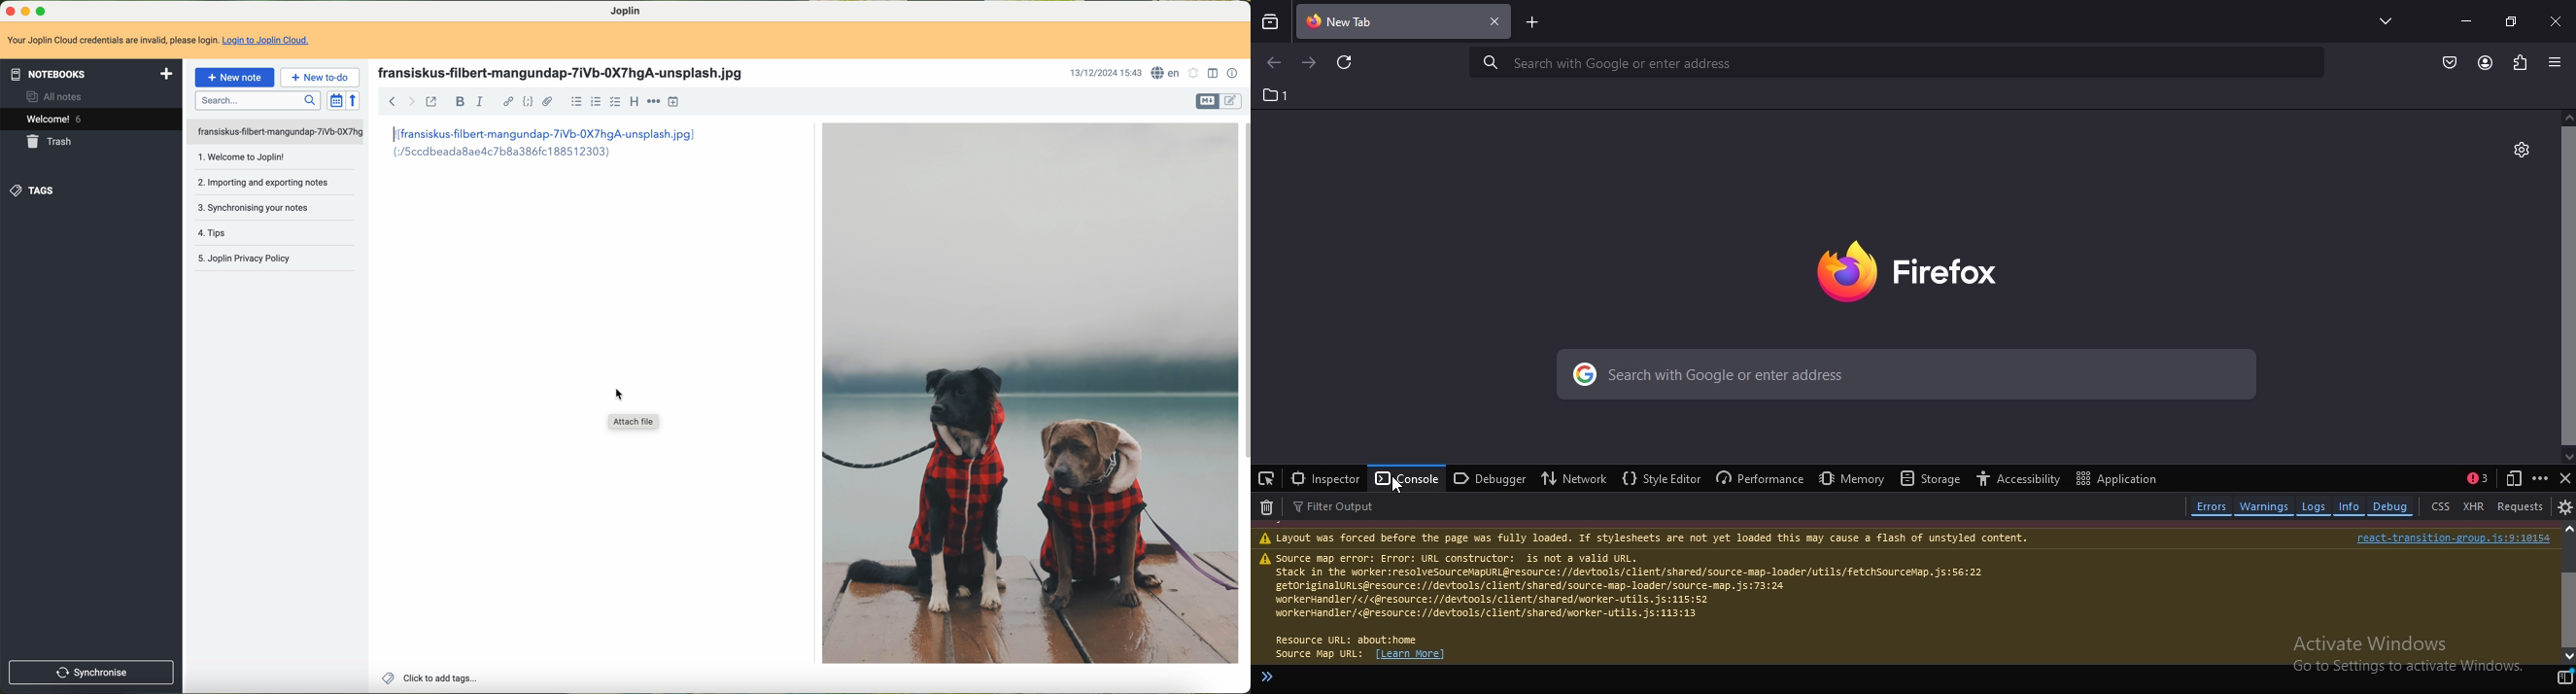 The image size is (2576, 700). What do you see at coordinates (1271, 20) in the screenshot?
I see `search tabs` at bounding box center [1271, 20].